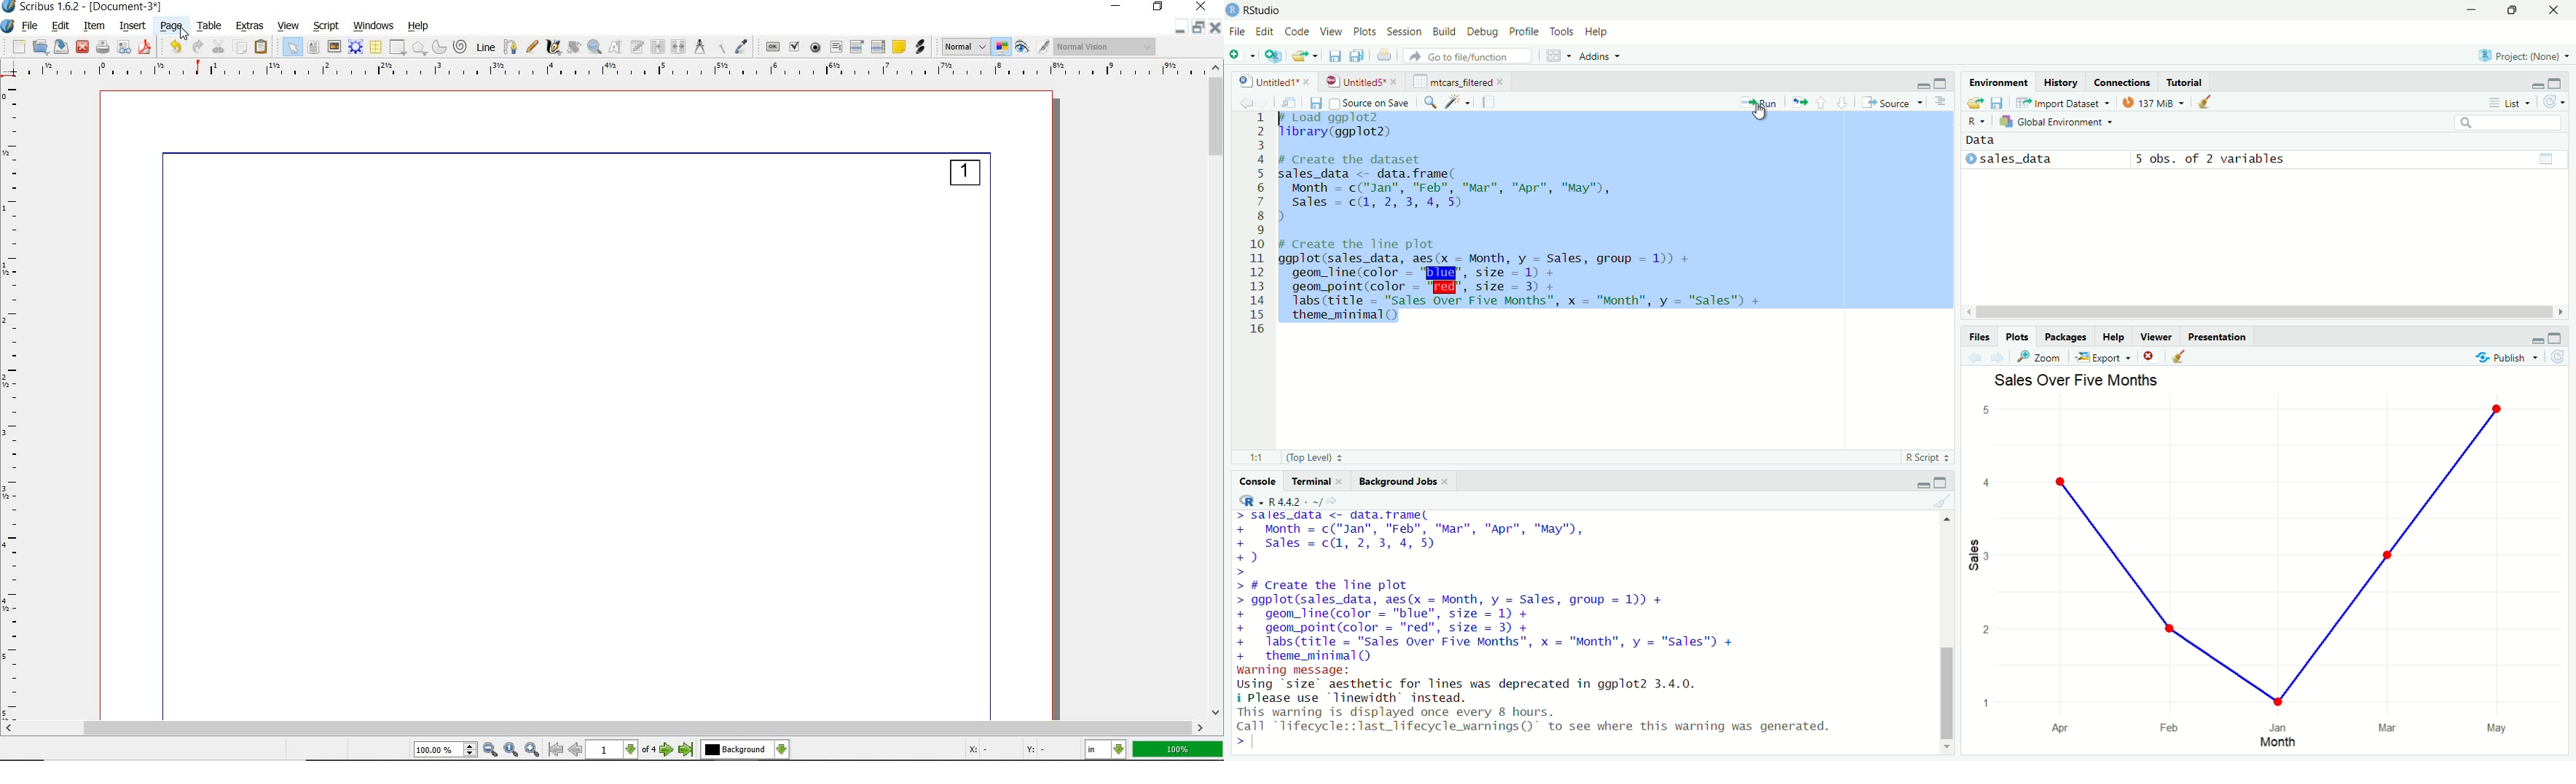  Describe the element at coordinates (900, 47) in the screenshot. I see `text annotation` at that location.